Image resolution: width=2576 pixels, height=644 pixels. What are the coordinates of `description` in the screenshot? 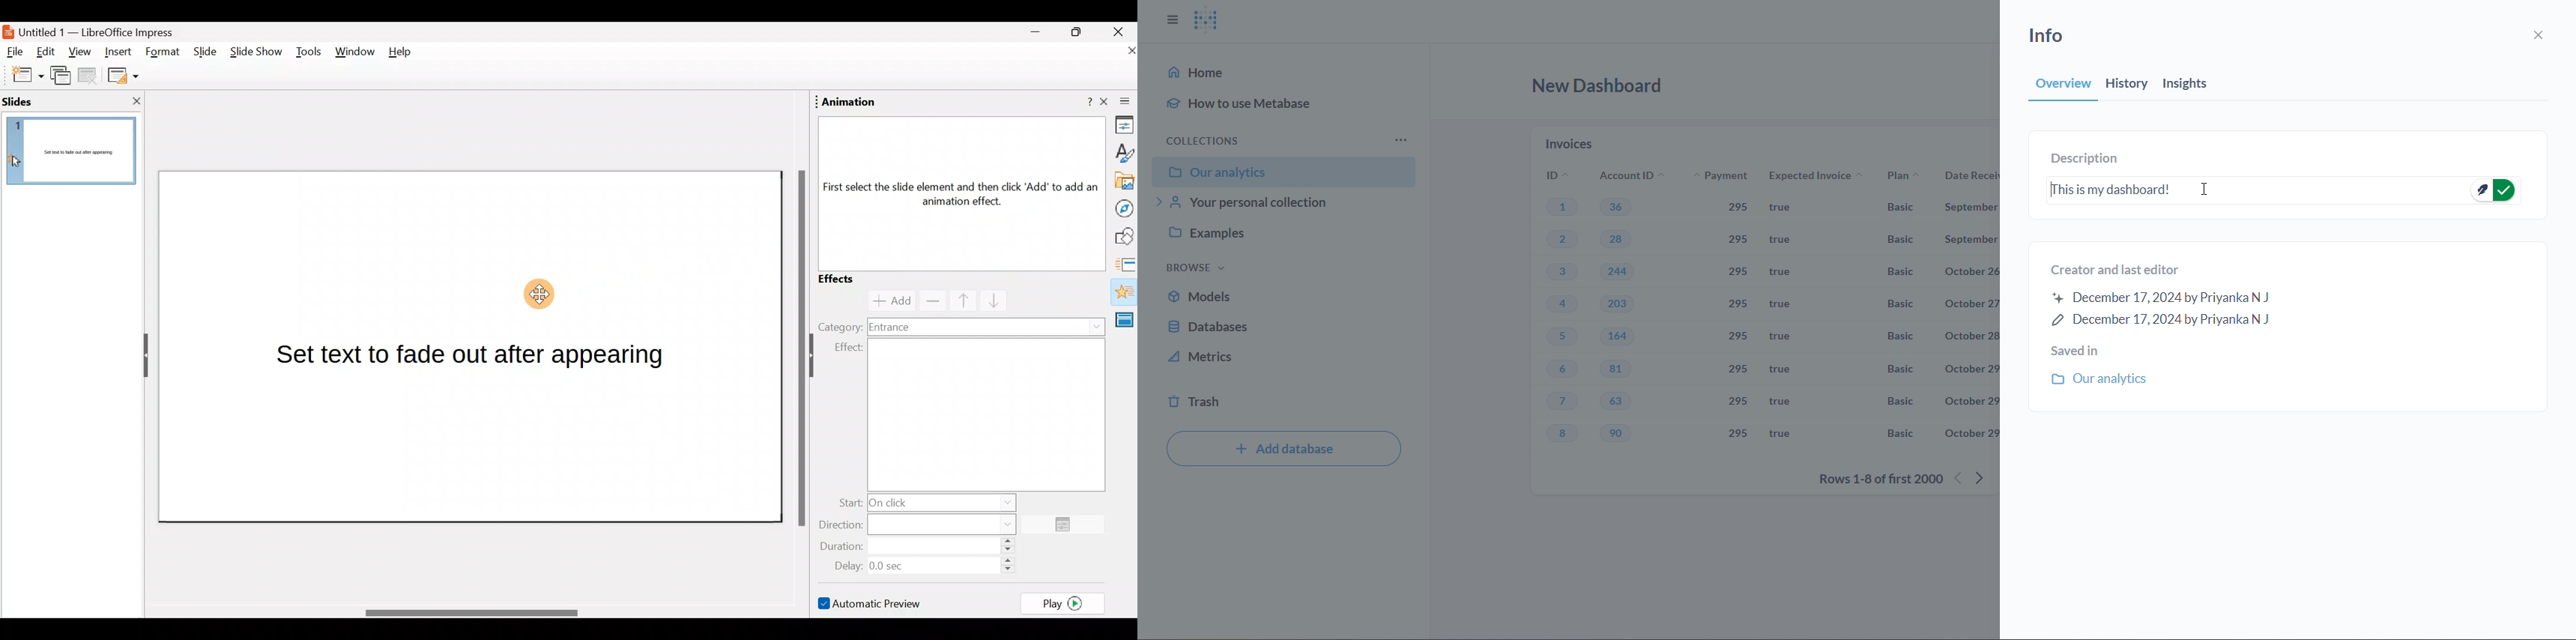 It's located at (2087, 160).